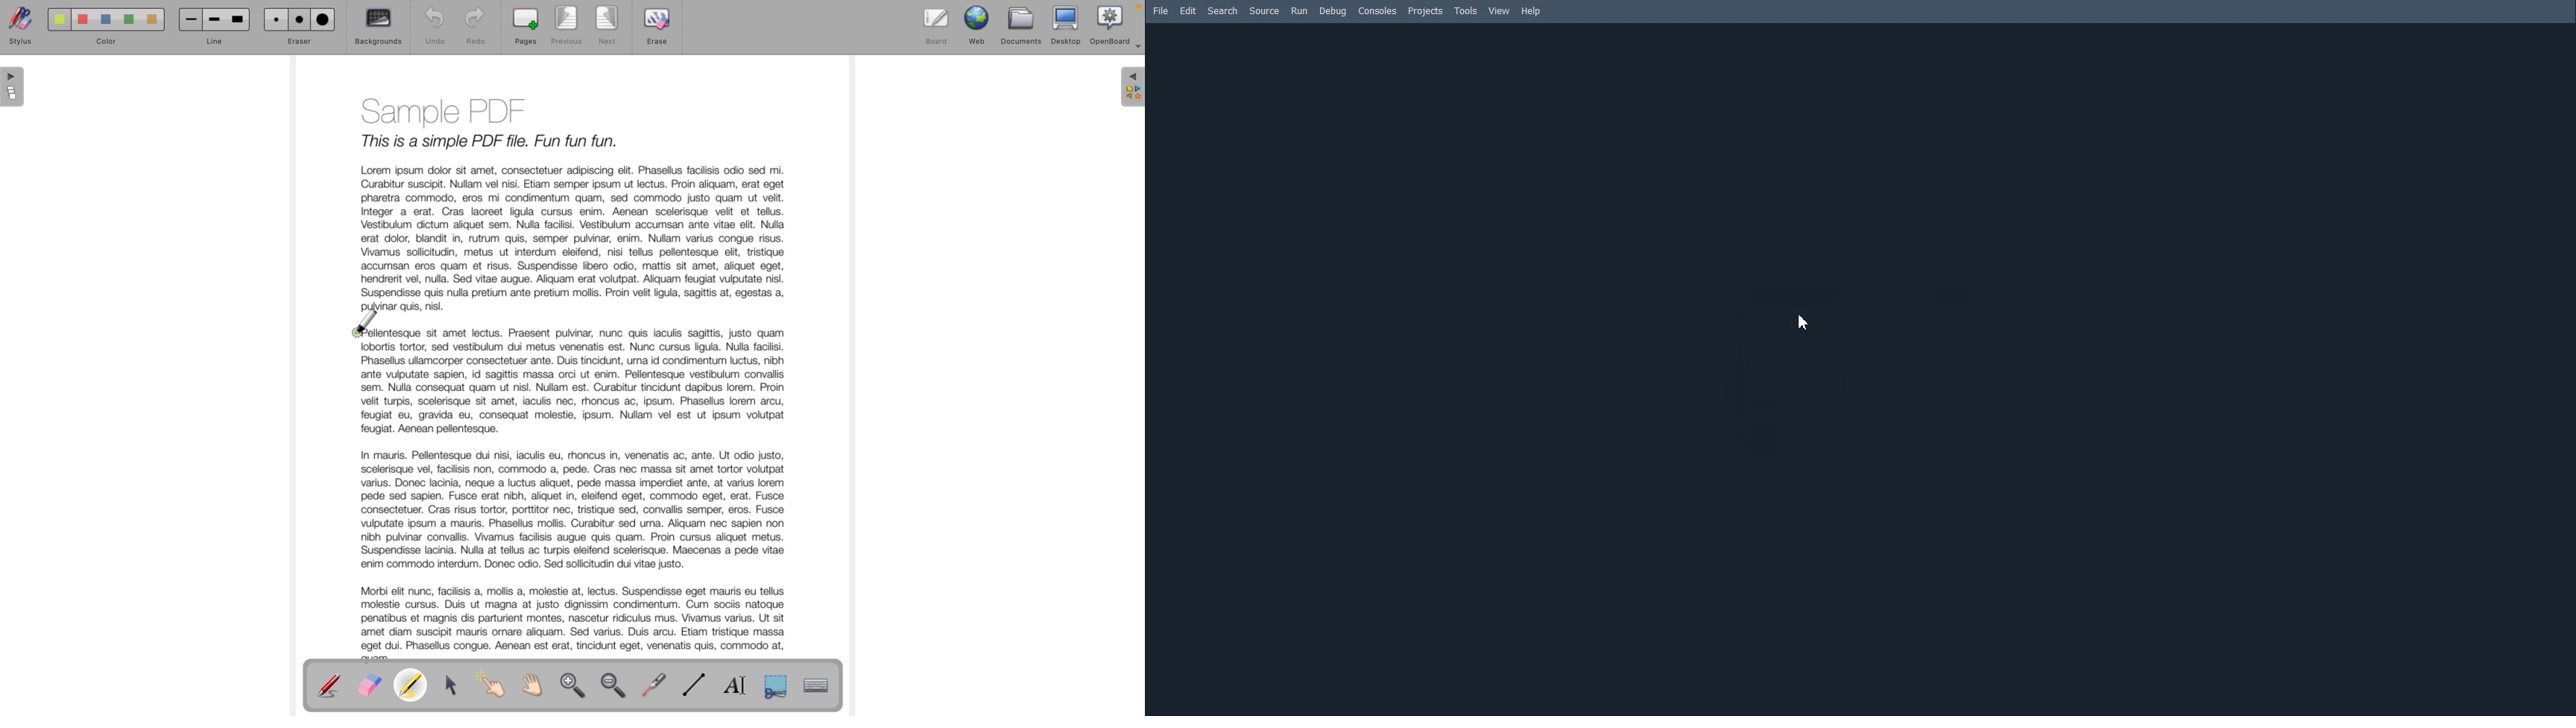 This screenshot has height=728, width=2576. What do you see at coordinates (1498, 11) in the screenshot?
I see `View` at bounding box center [1498, 11].